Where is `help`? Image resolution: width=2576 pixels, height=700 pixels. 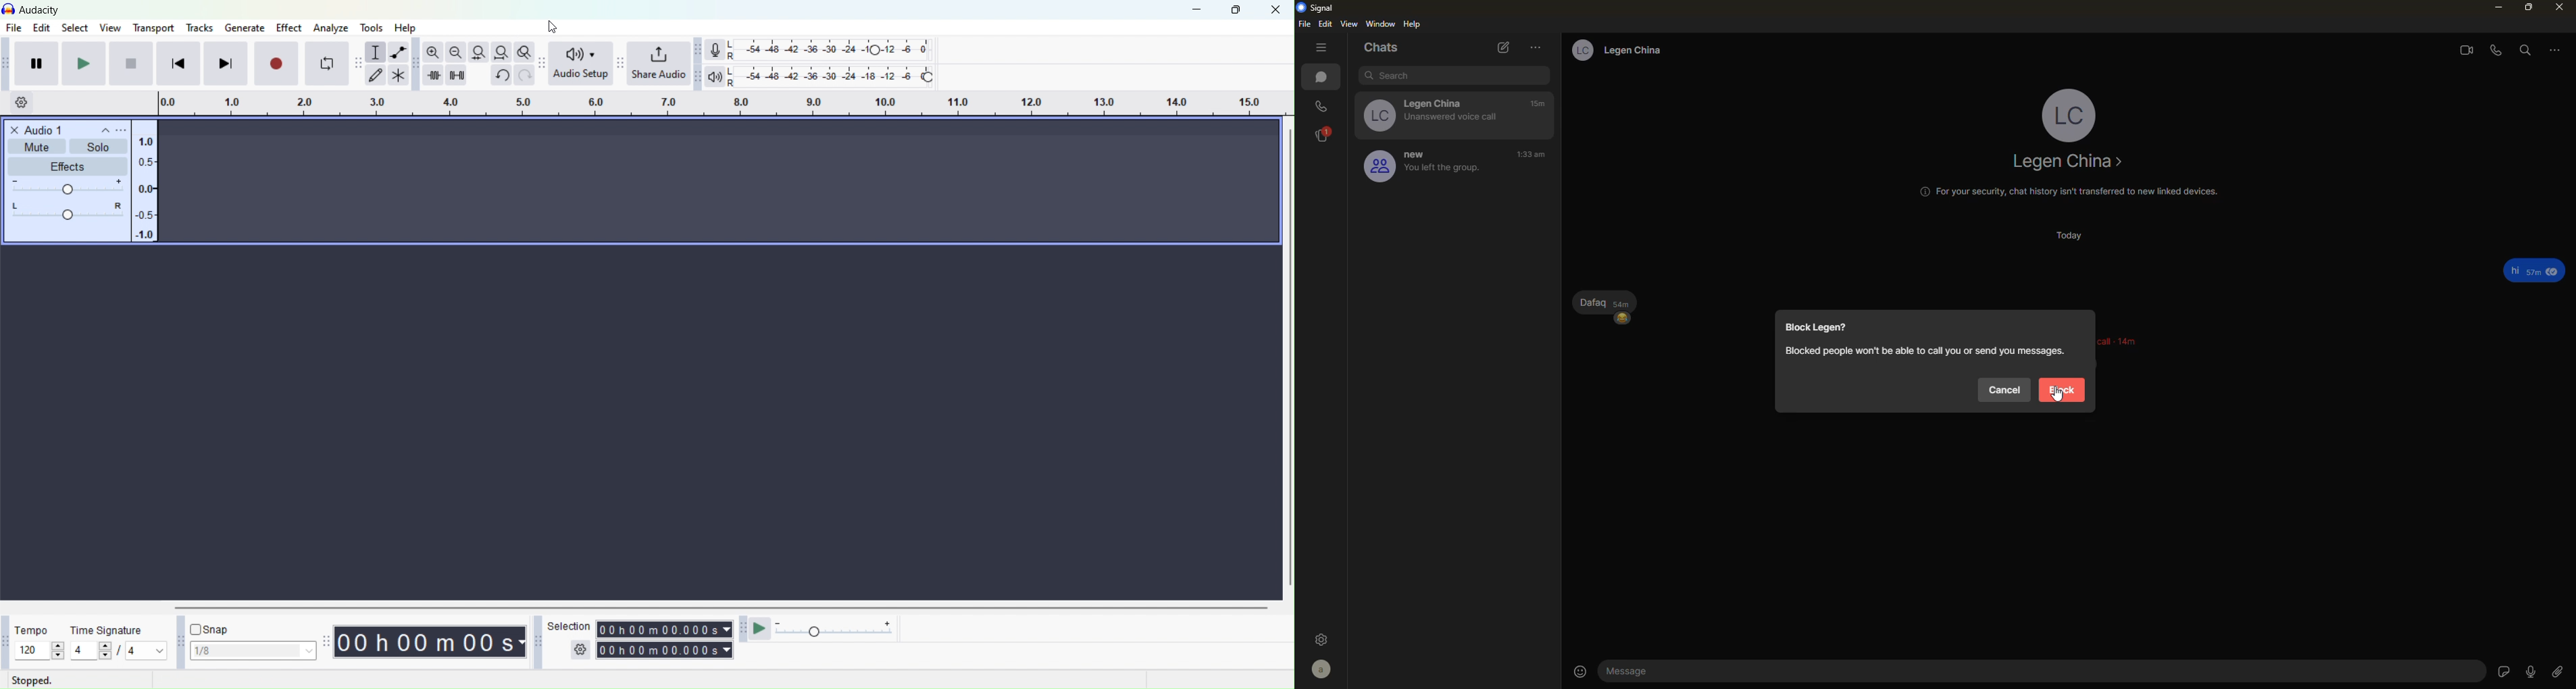 help is located at coordinates (1415, 25).